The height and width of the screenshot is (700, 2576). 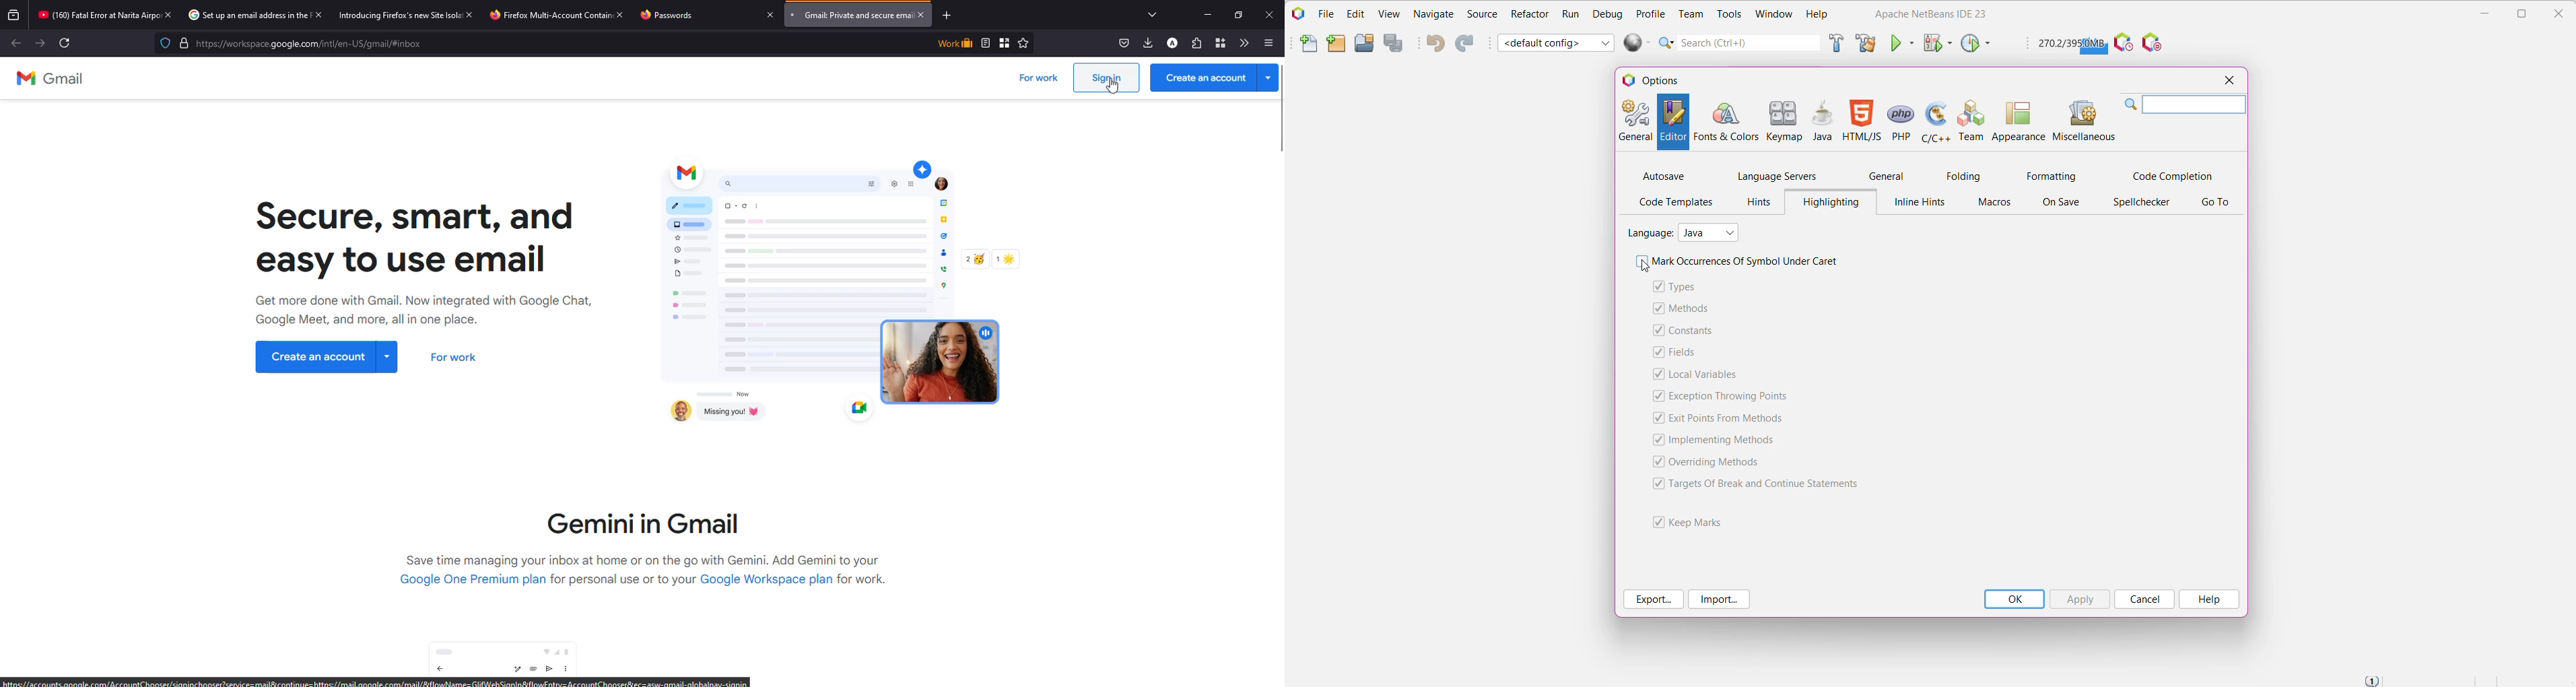 What do you see at coordinates (925, 14) in the screenshot?
I see `close` at bounding box center [925, 14].